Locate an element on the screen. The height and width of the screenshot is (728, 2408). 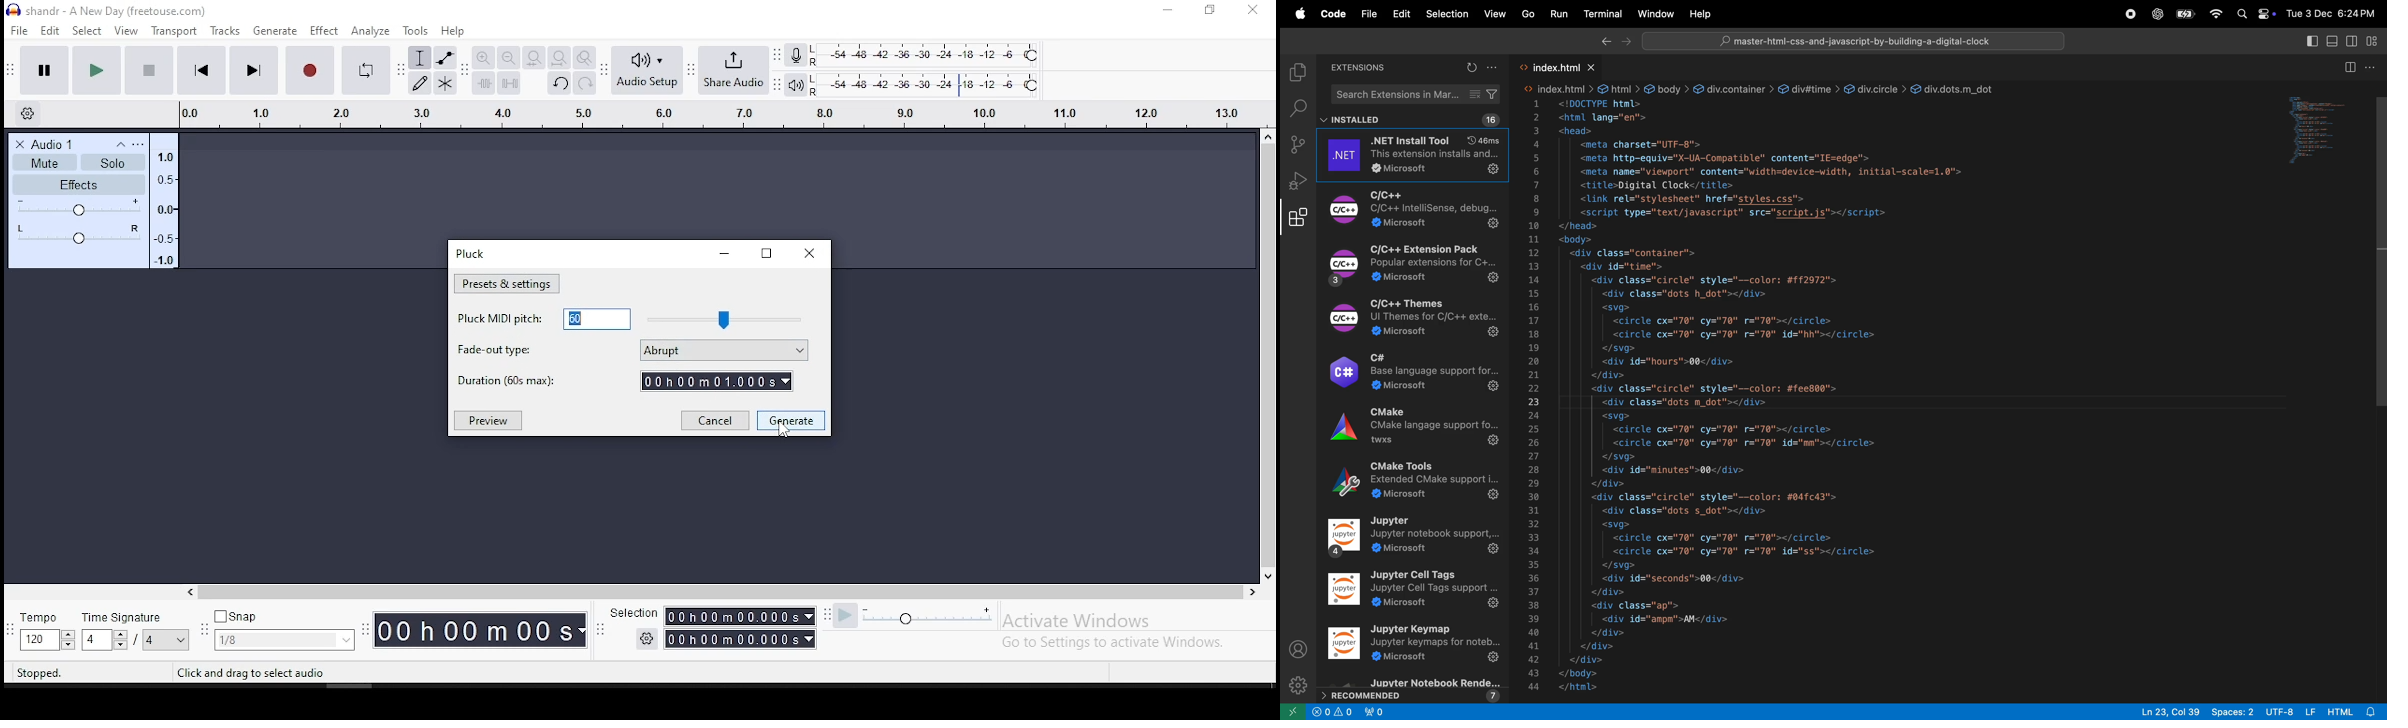
mute is located at coordinates (44, 164).